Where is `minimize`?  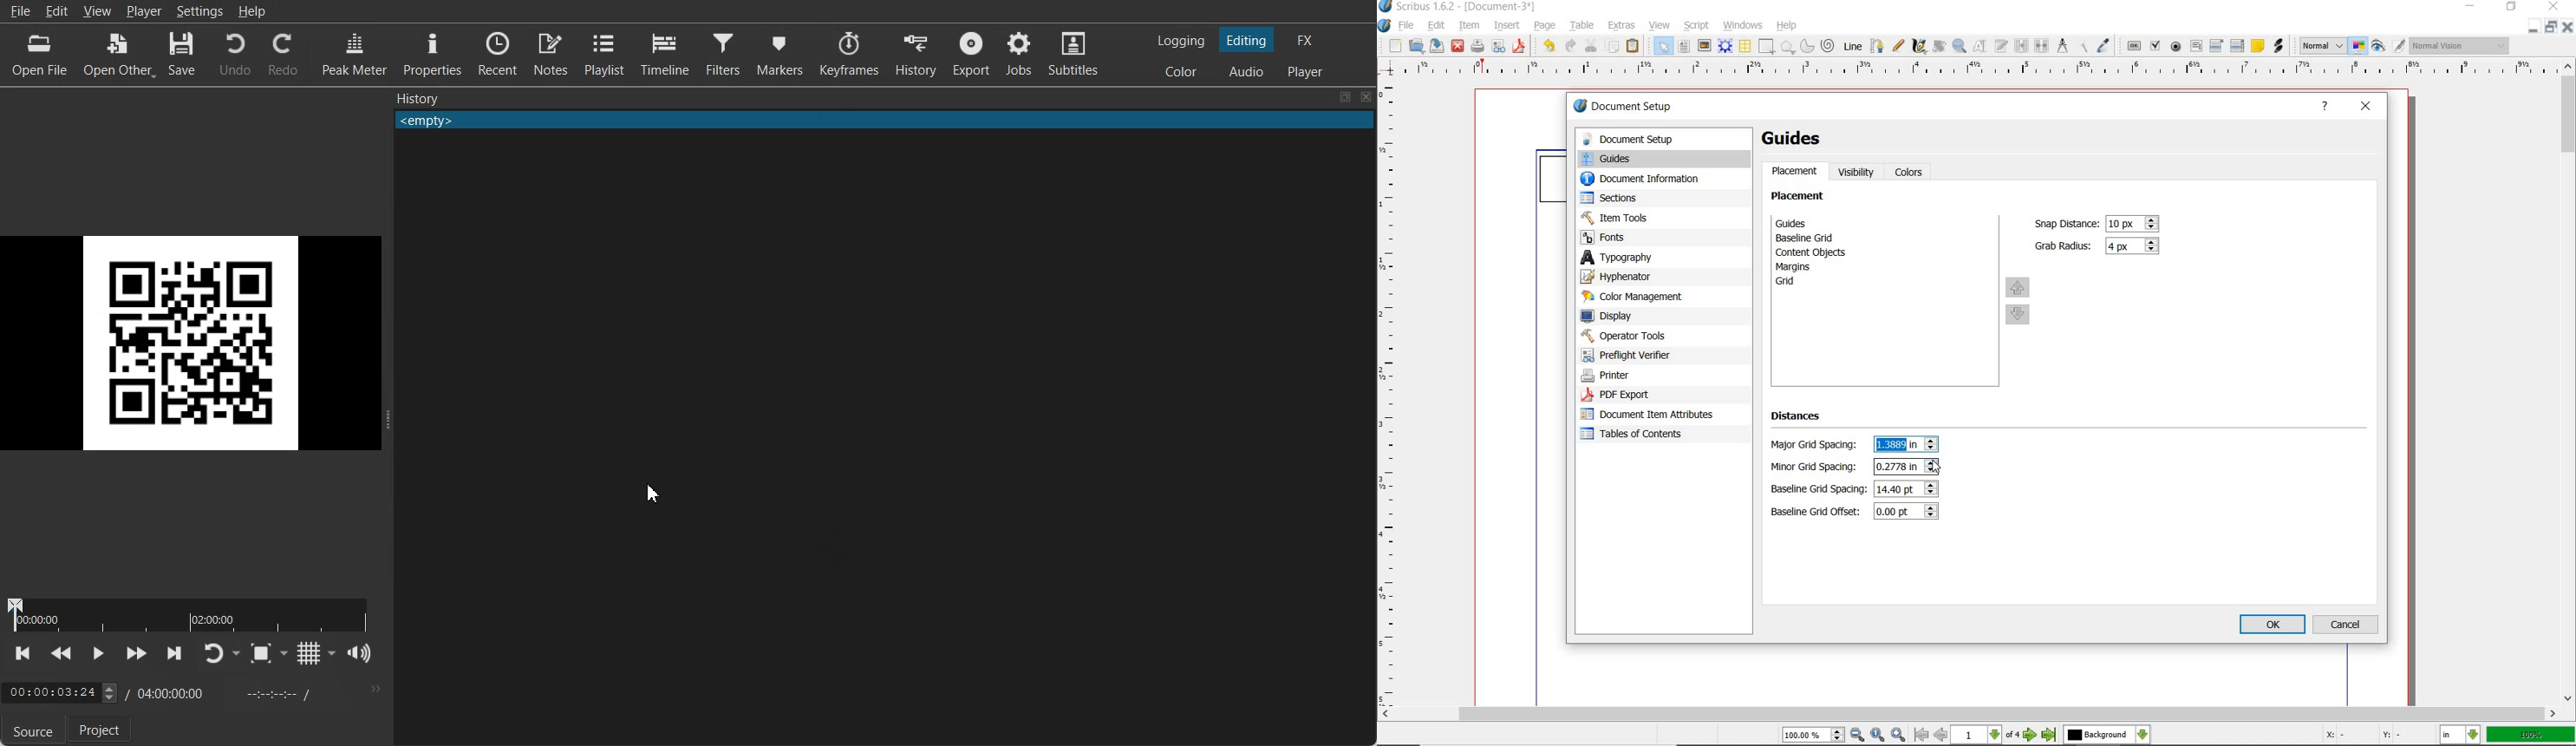 minimize is located at coordinates (2535, 26).